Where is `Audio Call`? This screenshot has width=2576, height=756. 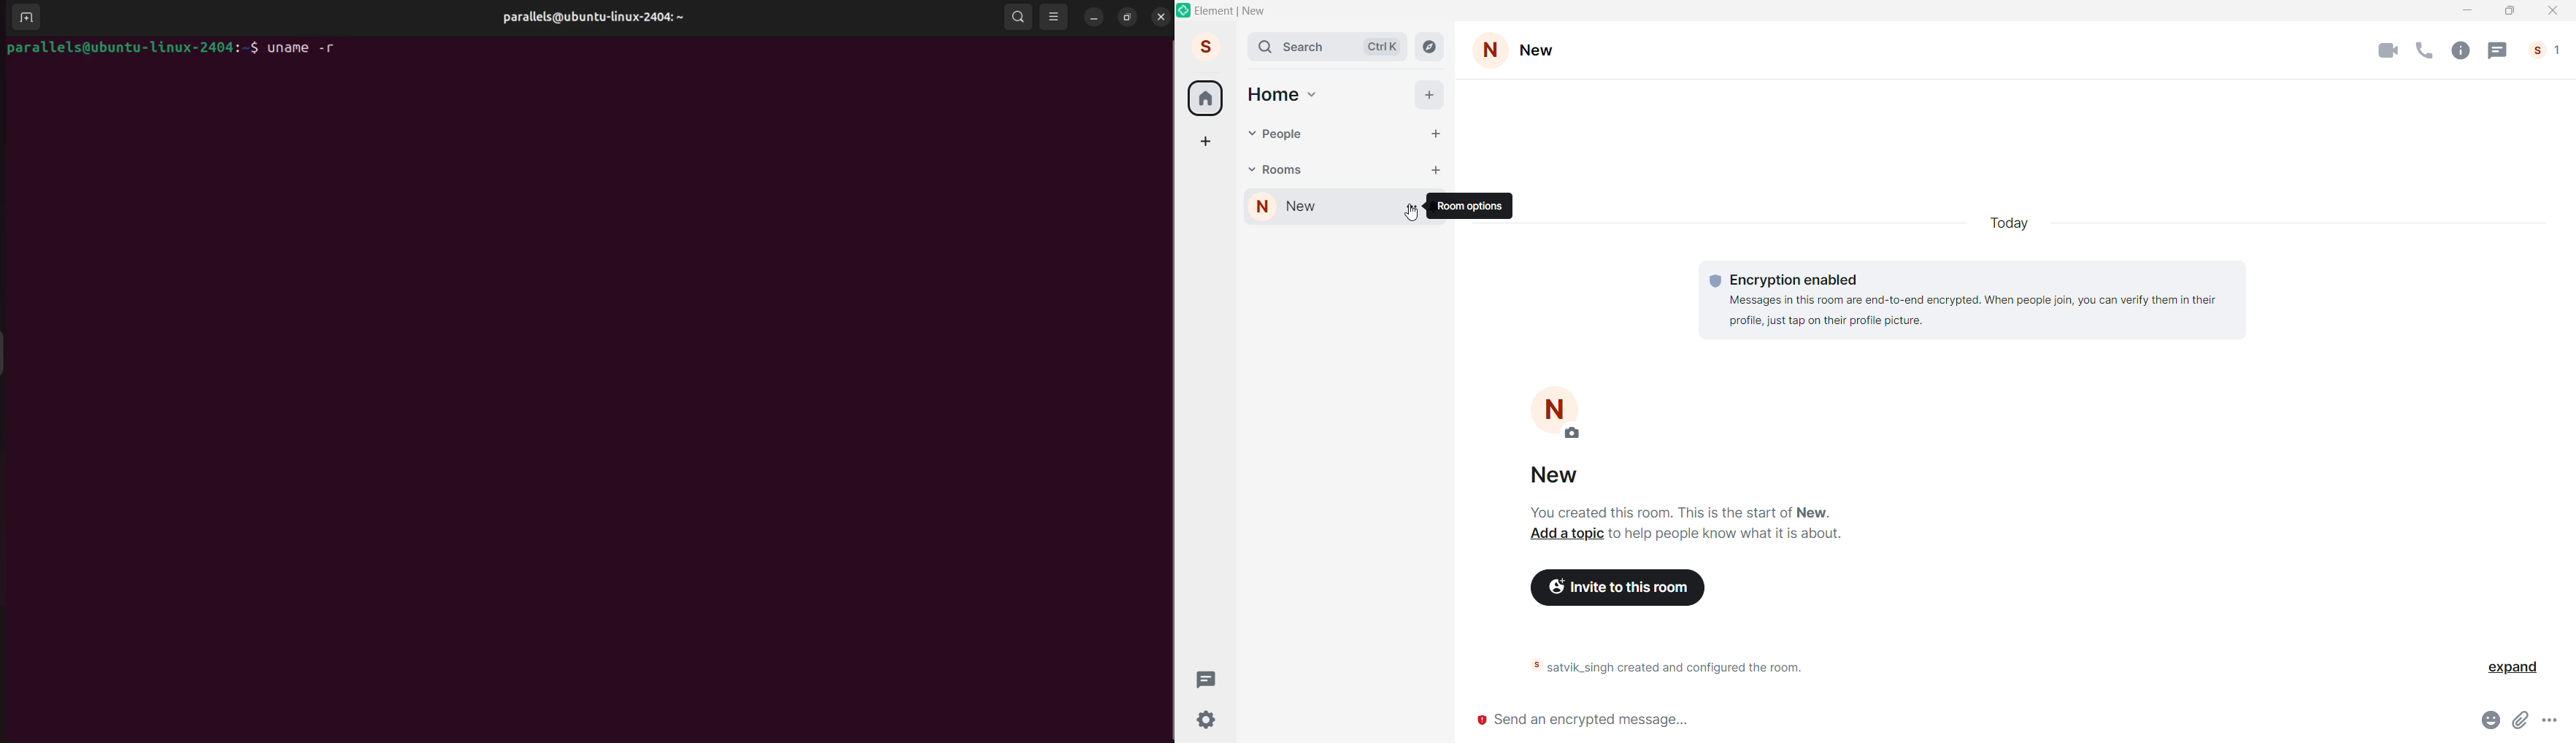 Audio Call is located at coordinates (2428, 50).